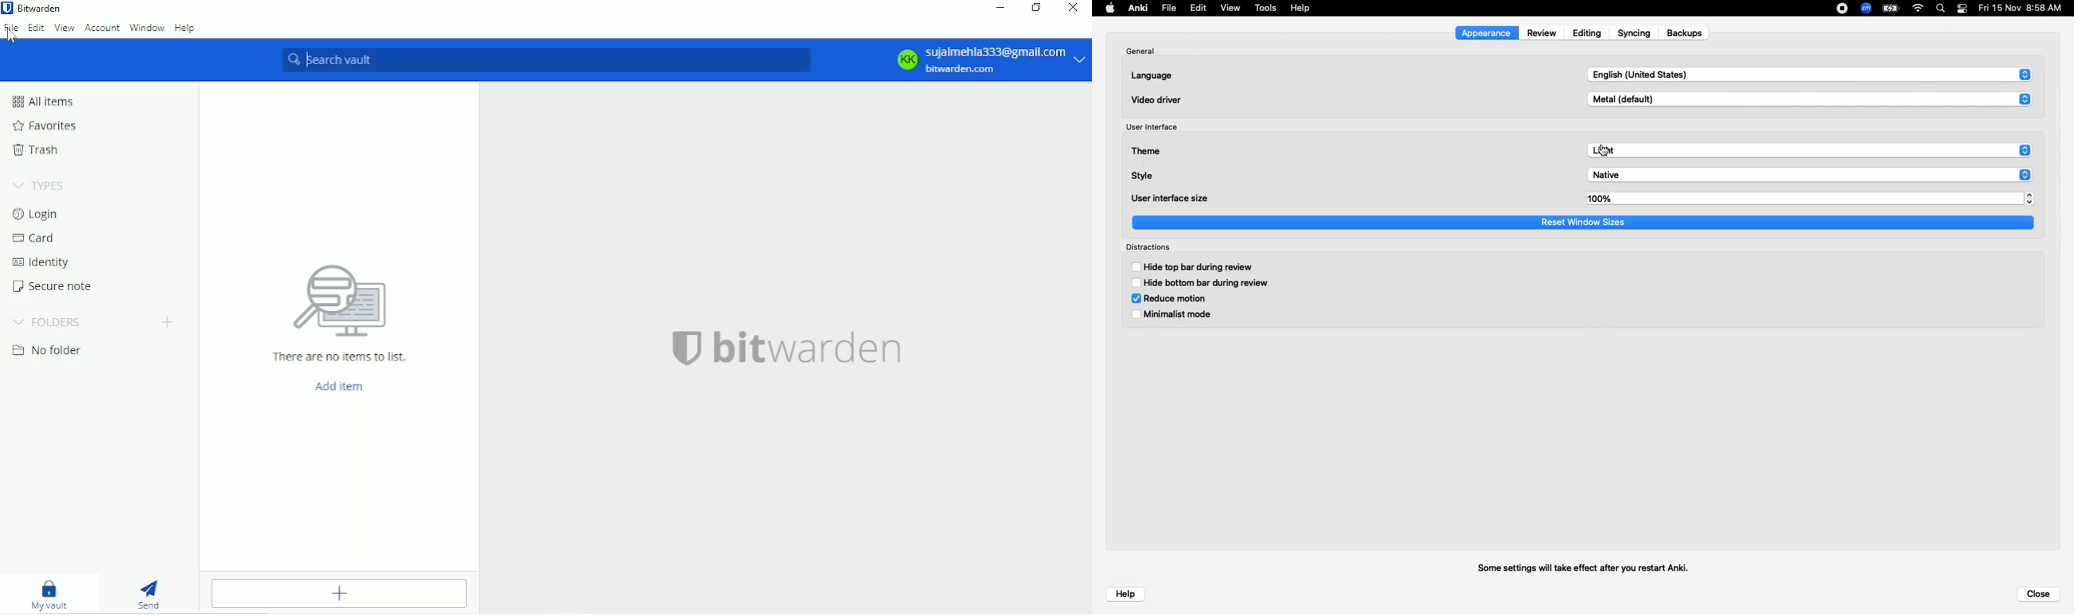 This screenshot has height=616, width=2100. I want to click on English US, so click(1808, 74).